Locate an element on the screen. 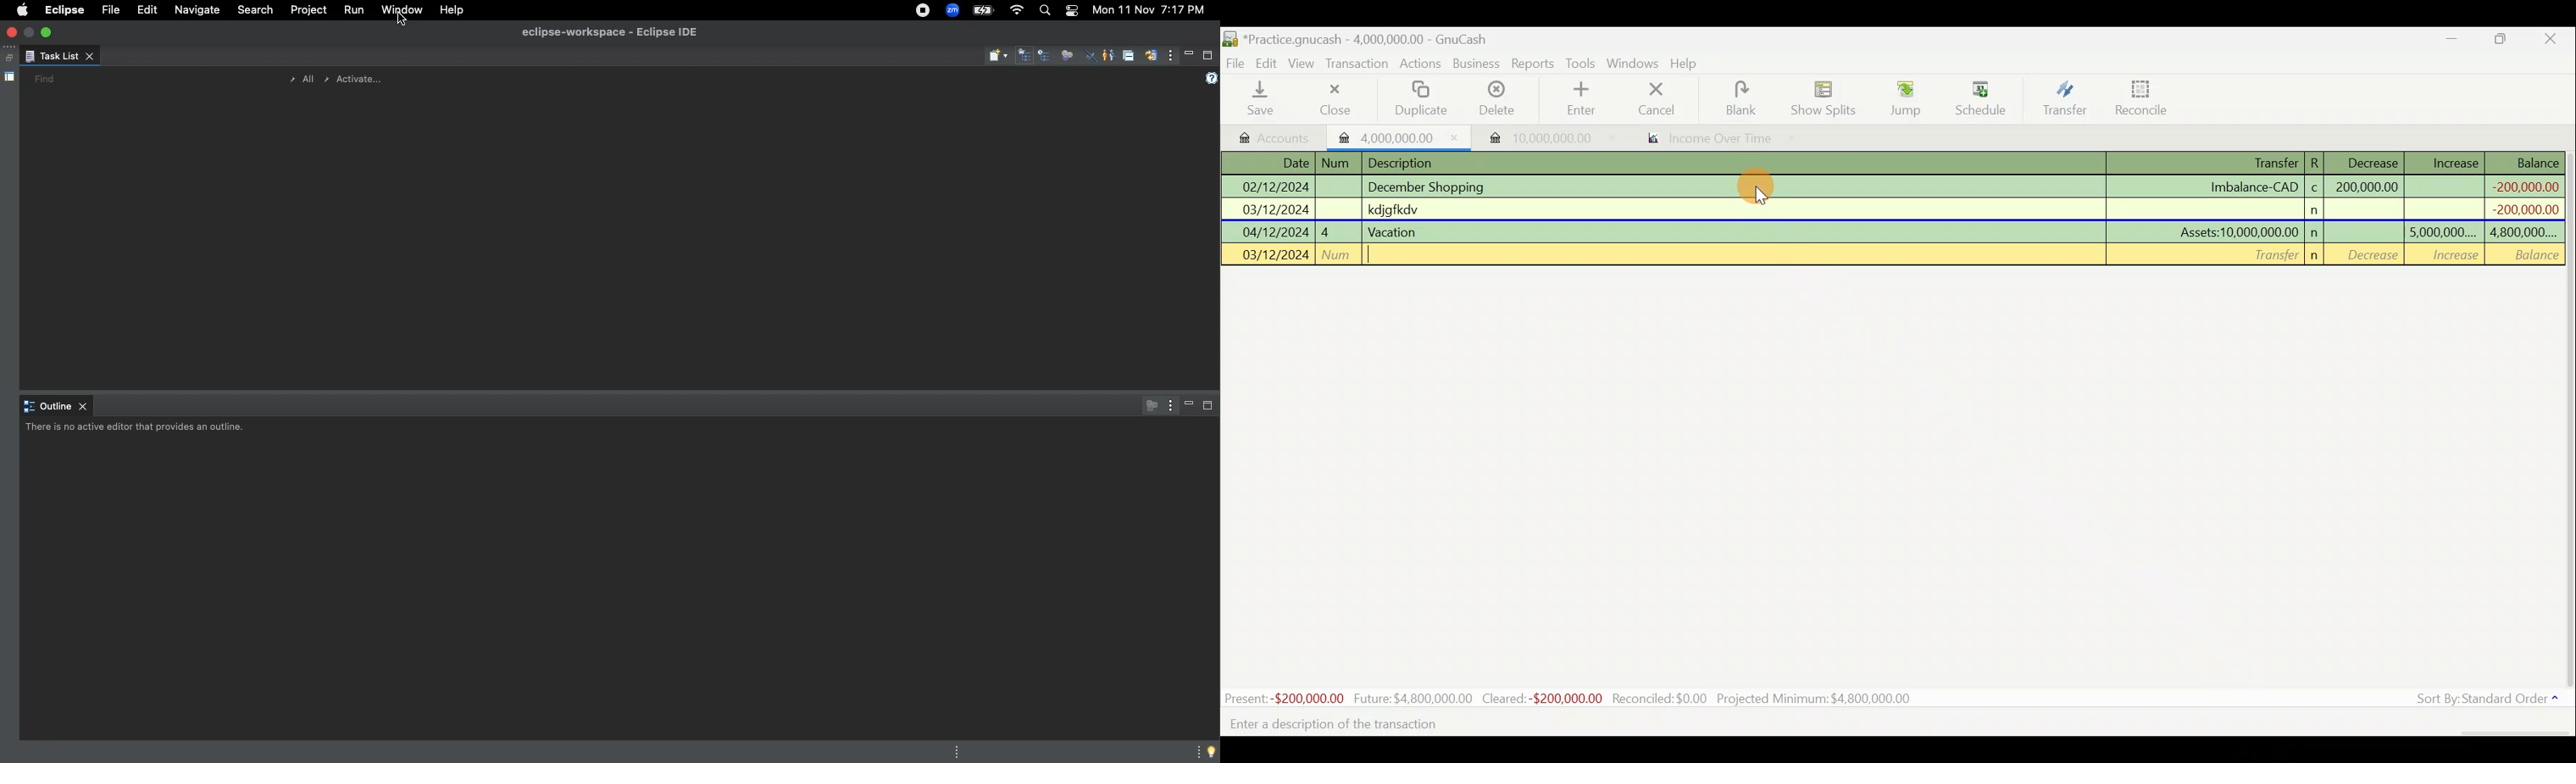 This screenshot has width=2576, height=784. Duplicate is located at coordinates (1418, 100).